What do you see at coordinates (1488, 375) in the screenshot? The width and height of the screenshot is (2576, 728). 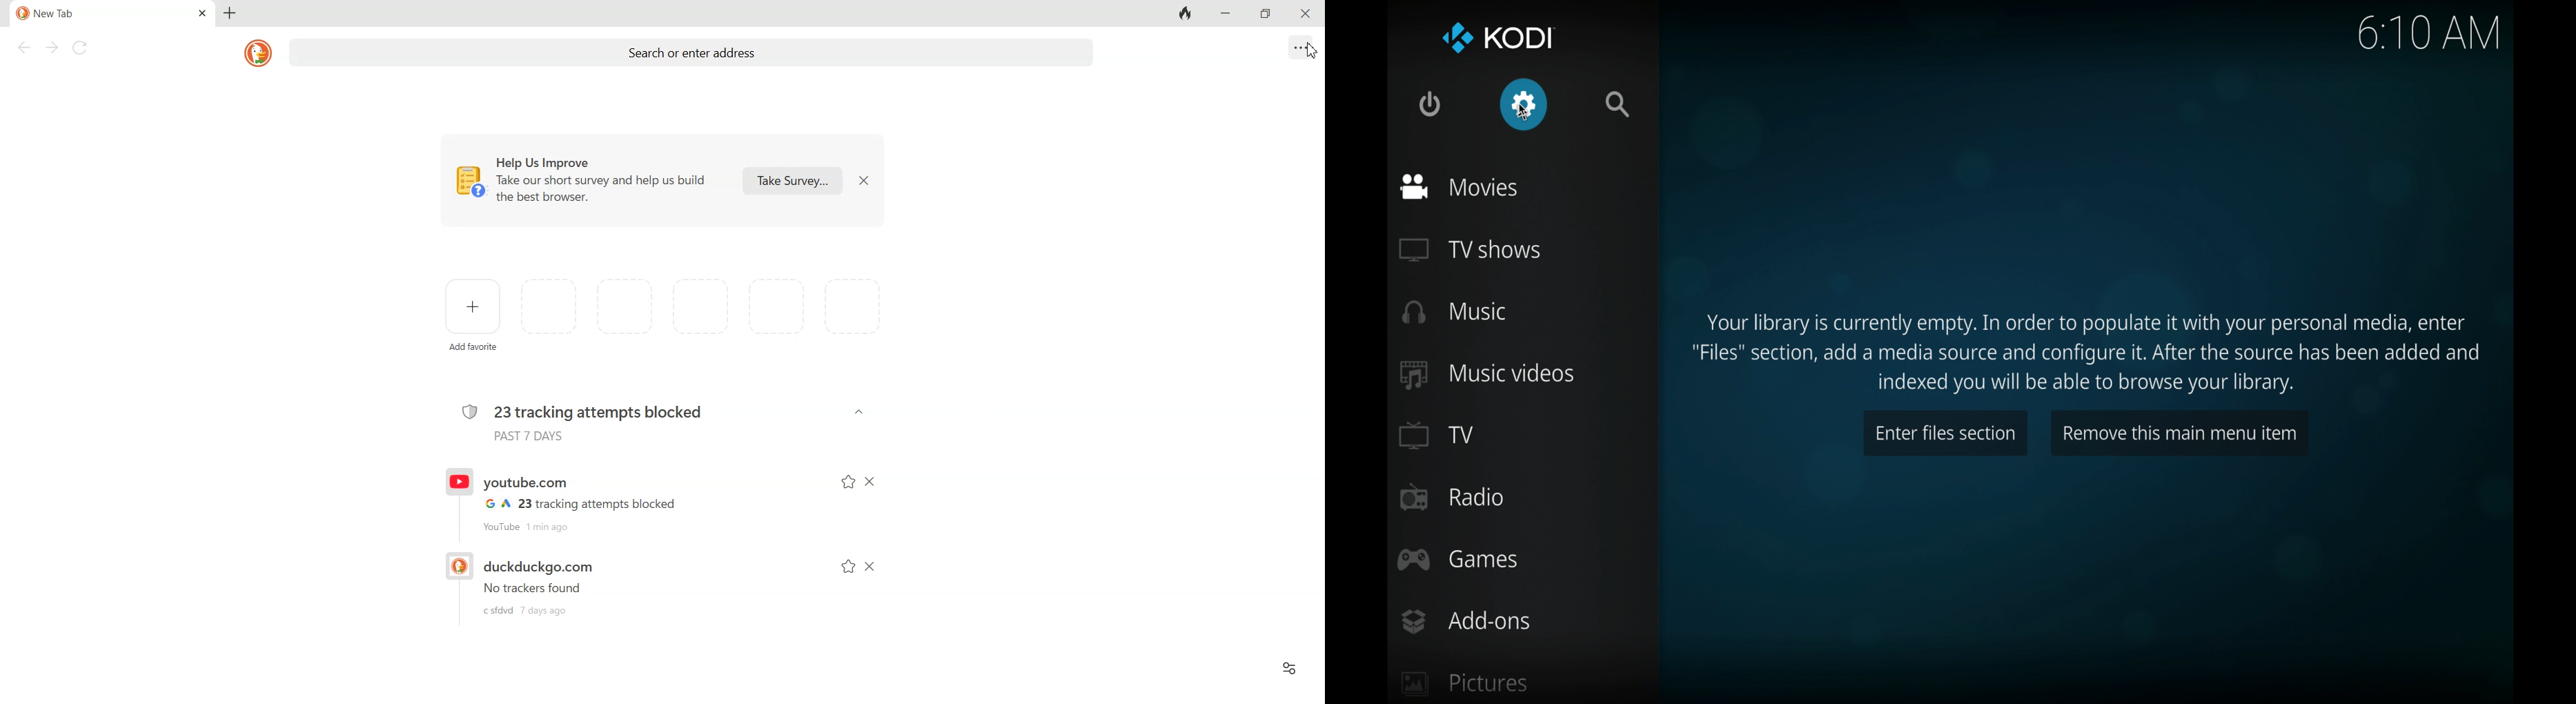 I see `music videos` at bounding box center [1488, 375].